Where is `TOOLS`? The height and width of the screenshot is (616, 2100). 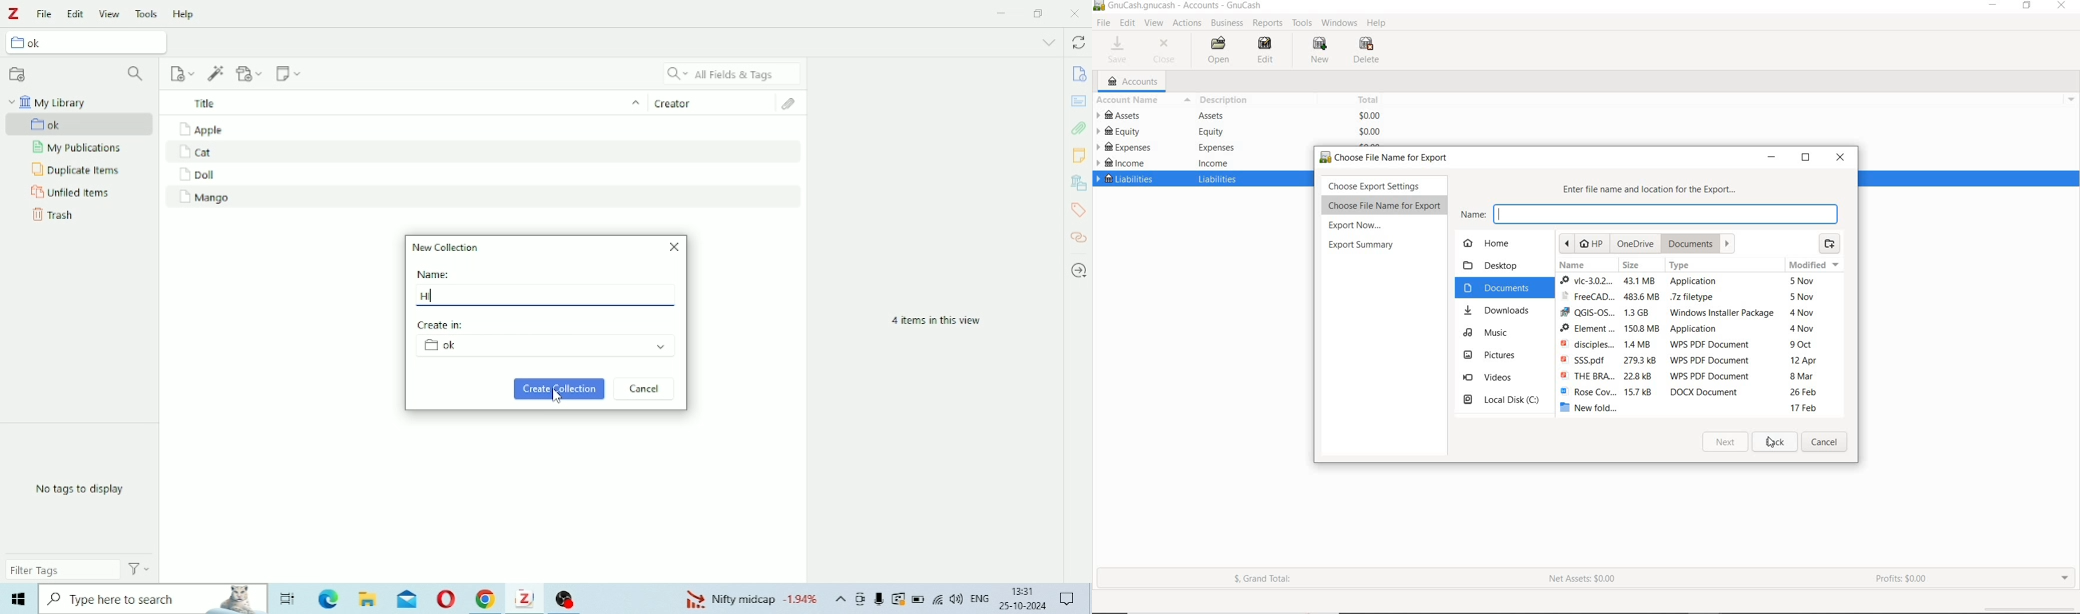
TOOLS is located at coordinates (1303, 24).